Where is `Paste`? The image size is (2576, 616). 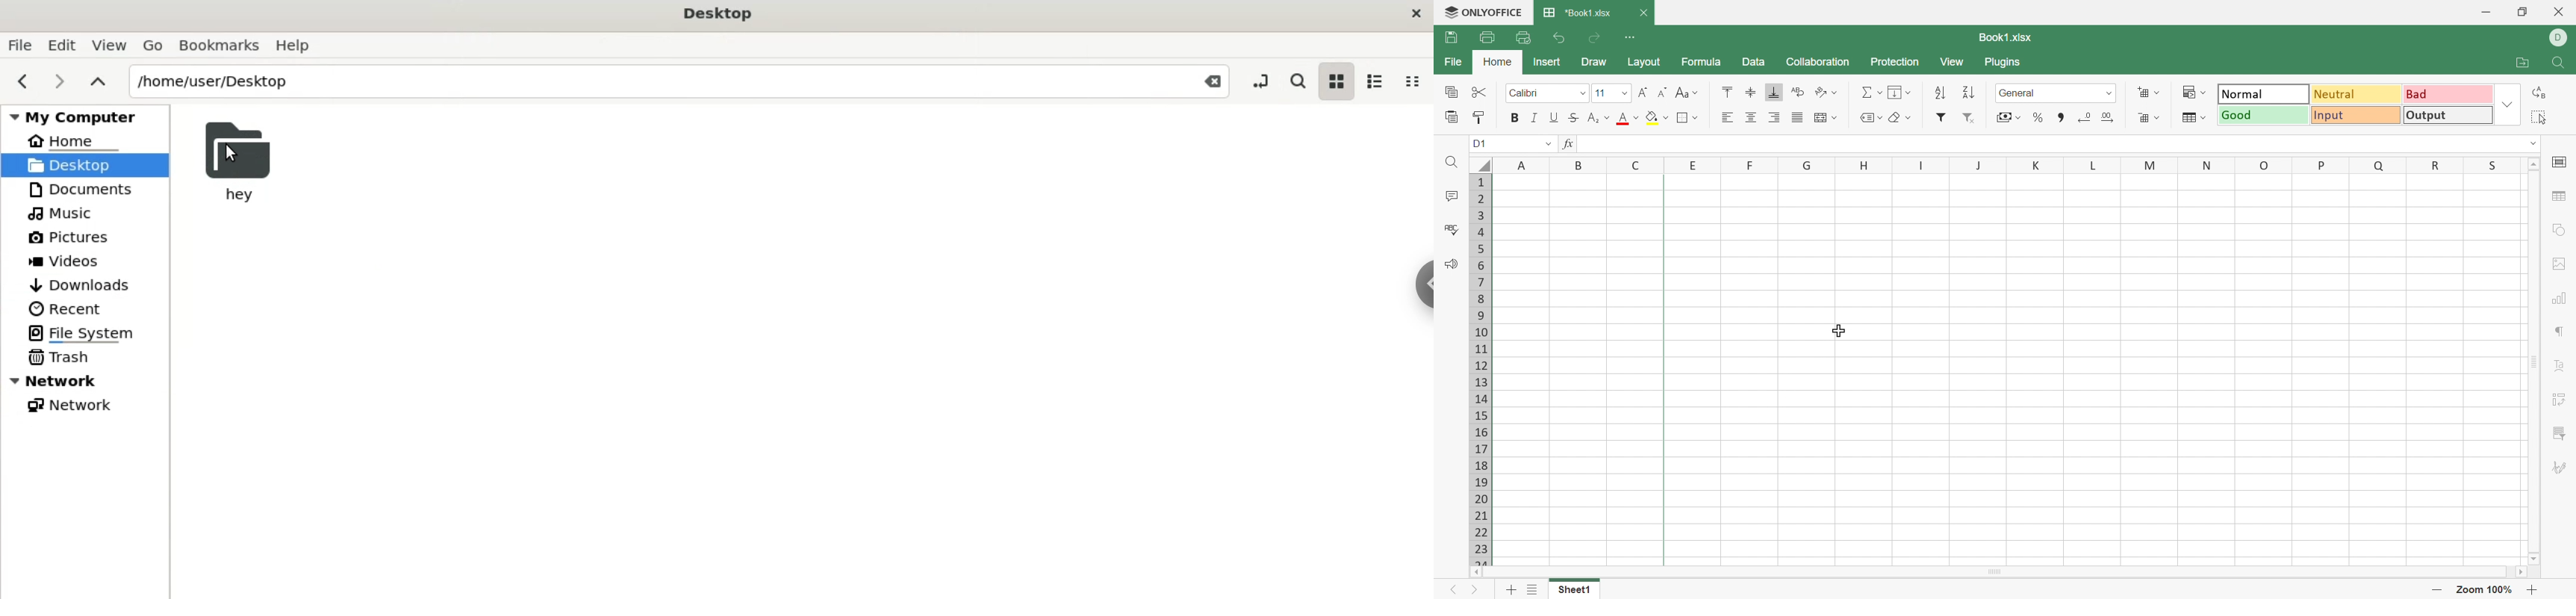
Paste is located at coordinates (1448, 118).